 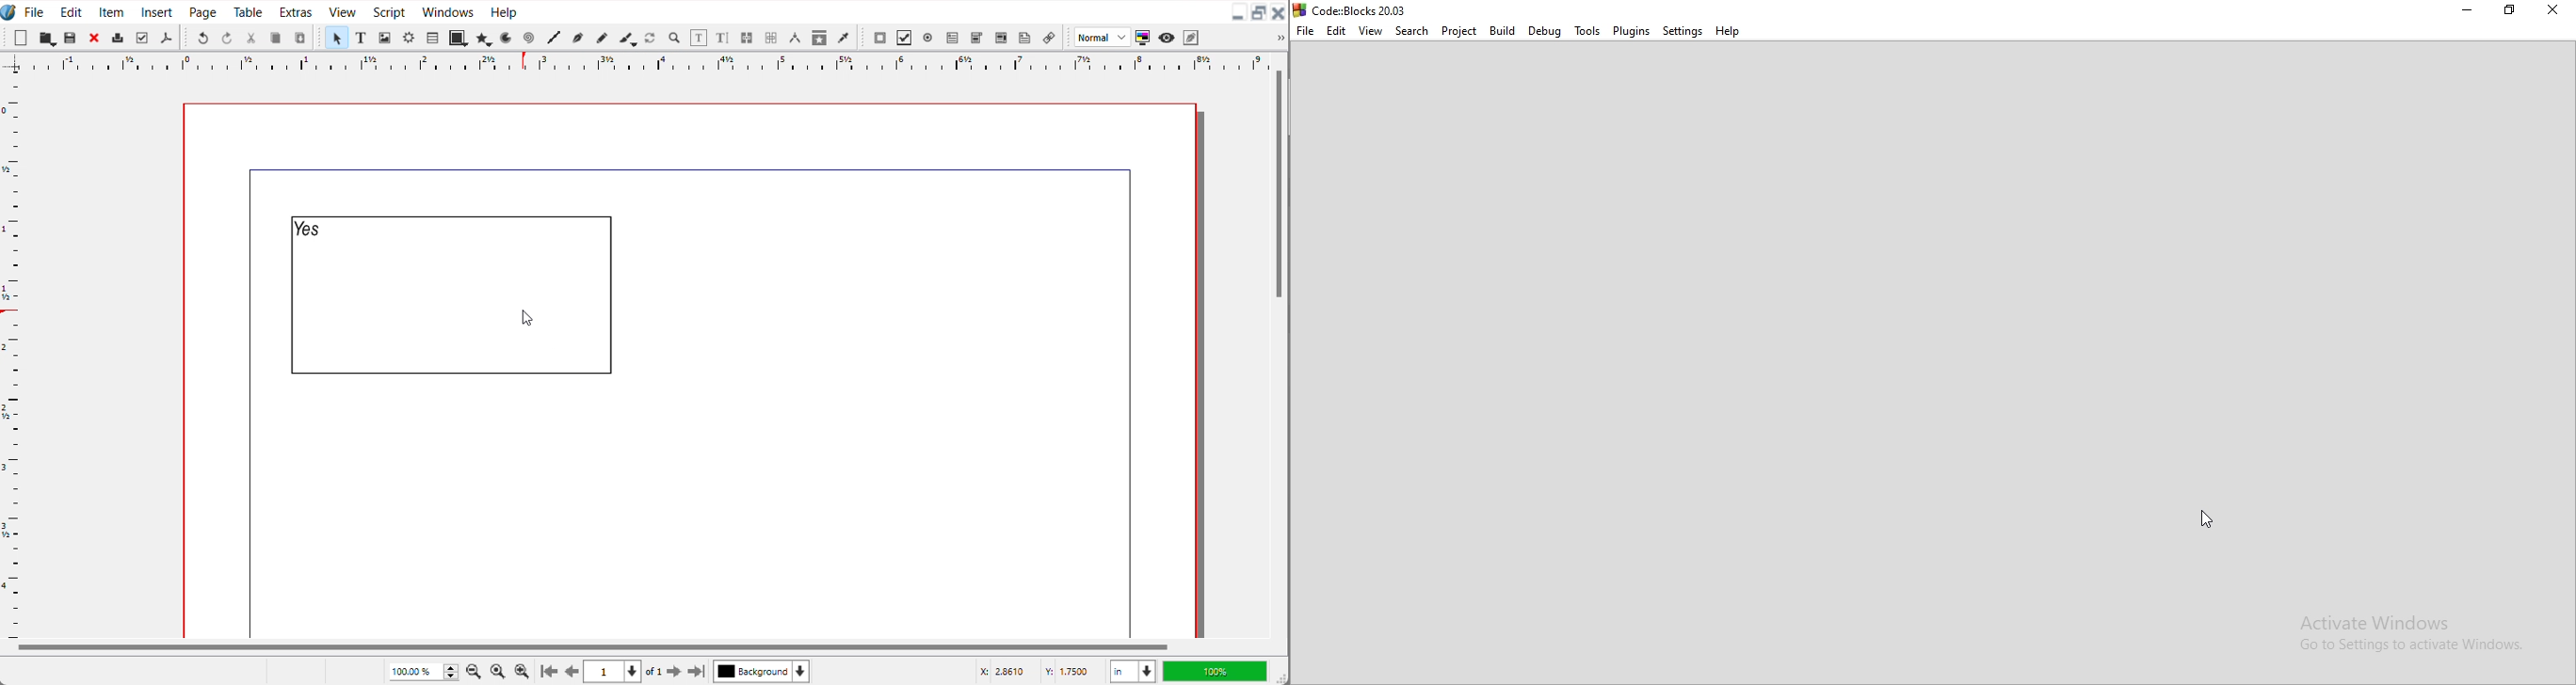 What do you see at coordinates (528, 38) in the screenshot?
I see `Spiral` at bounding box center [528, 38].